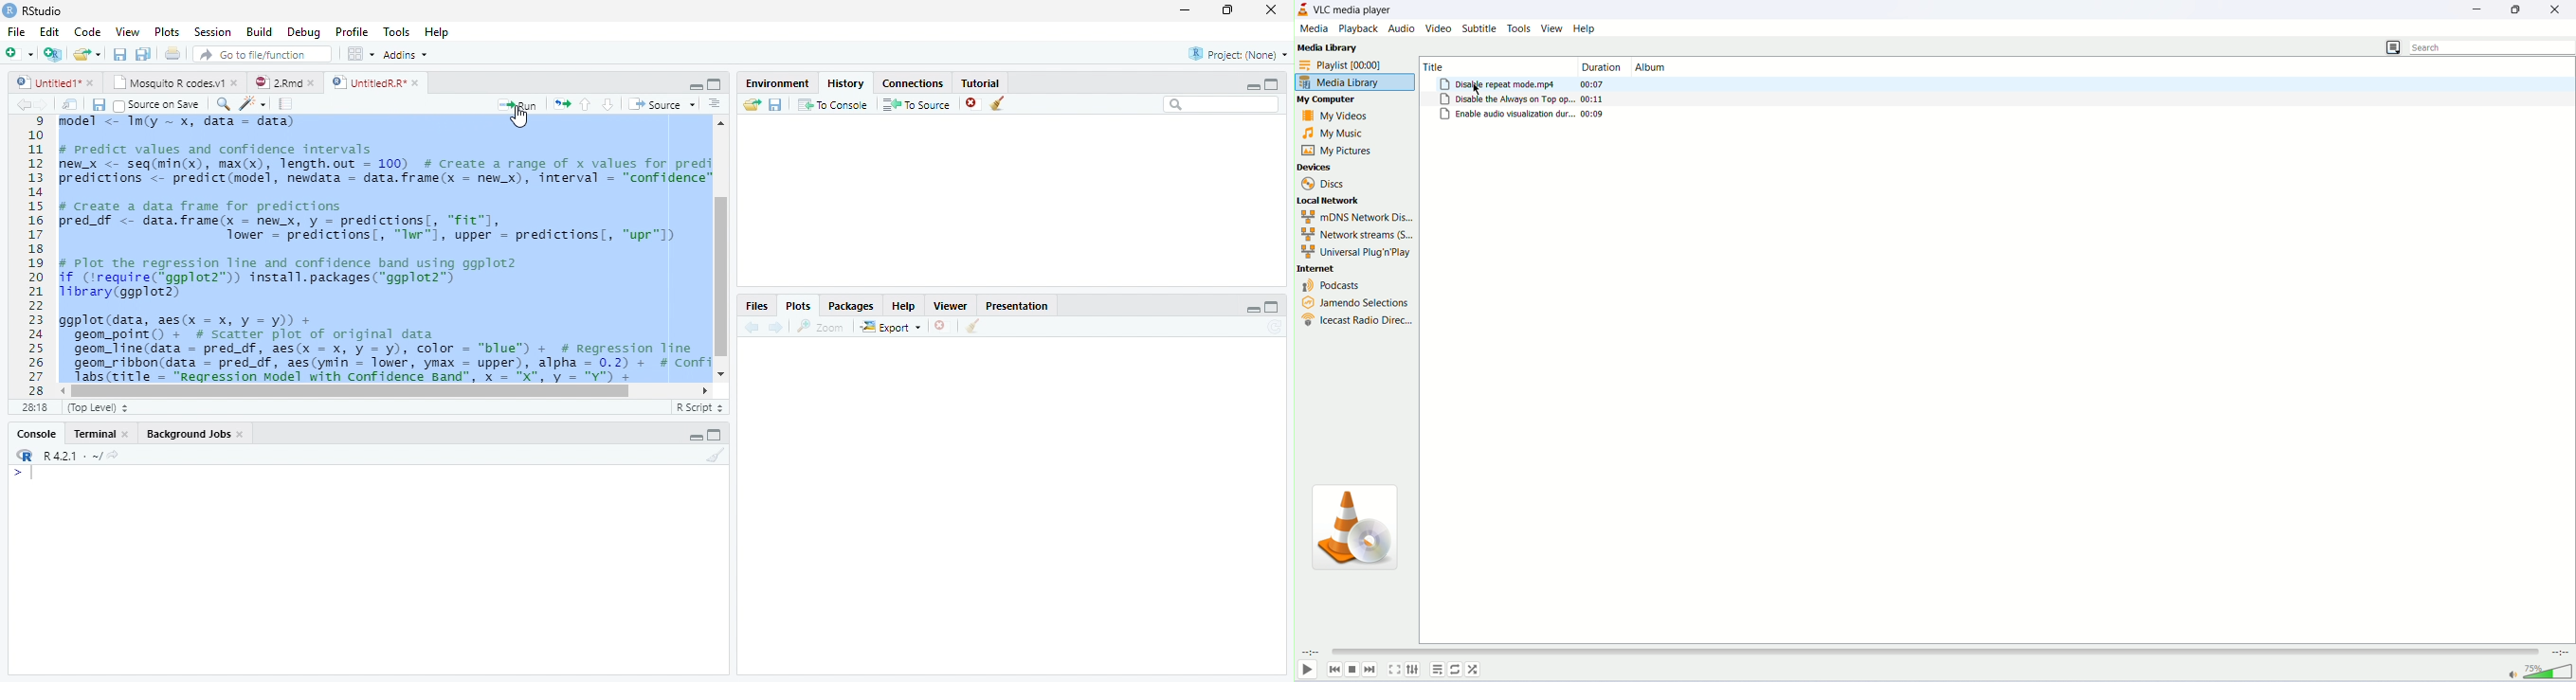 The image size is (2576, 700). What do you see at coordinates (173, 55) in the screenshot?
I see `Print` at bounding box center [173, 55].